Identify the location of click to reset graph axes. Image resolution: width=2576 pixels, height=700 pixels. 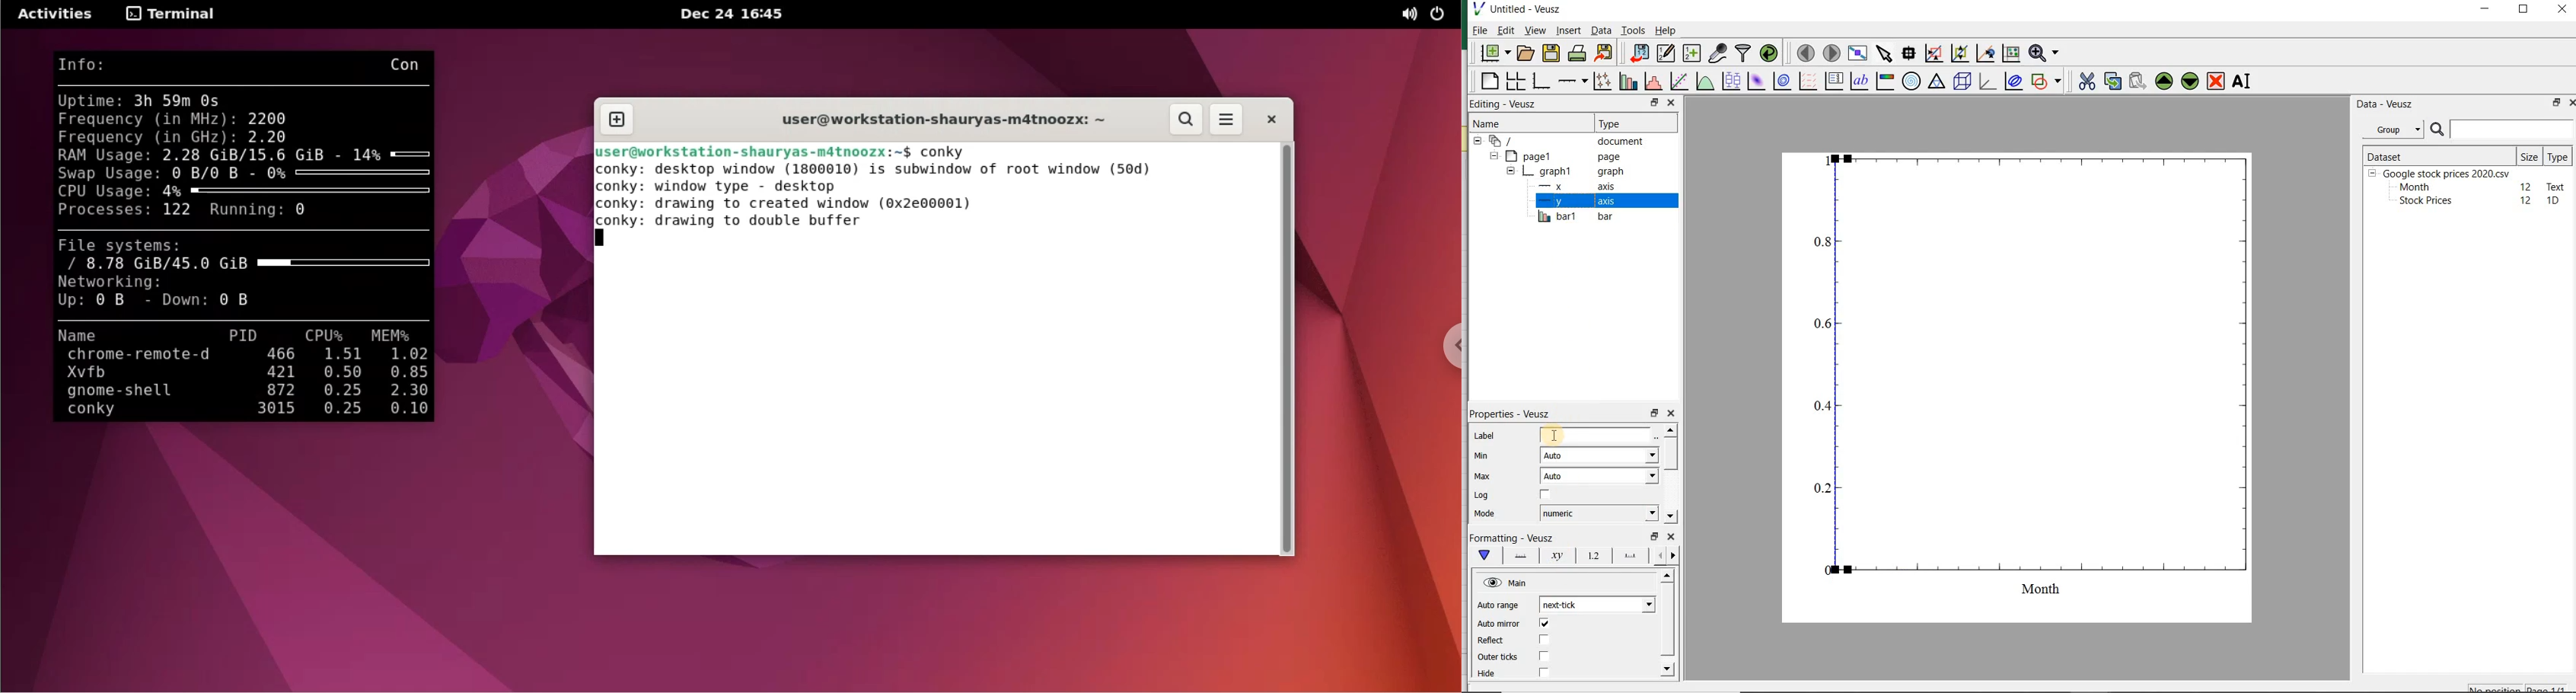
(2010, 54).